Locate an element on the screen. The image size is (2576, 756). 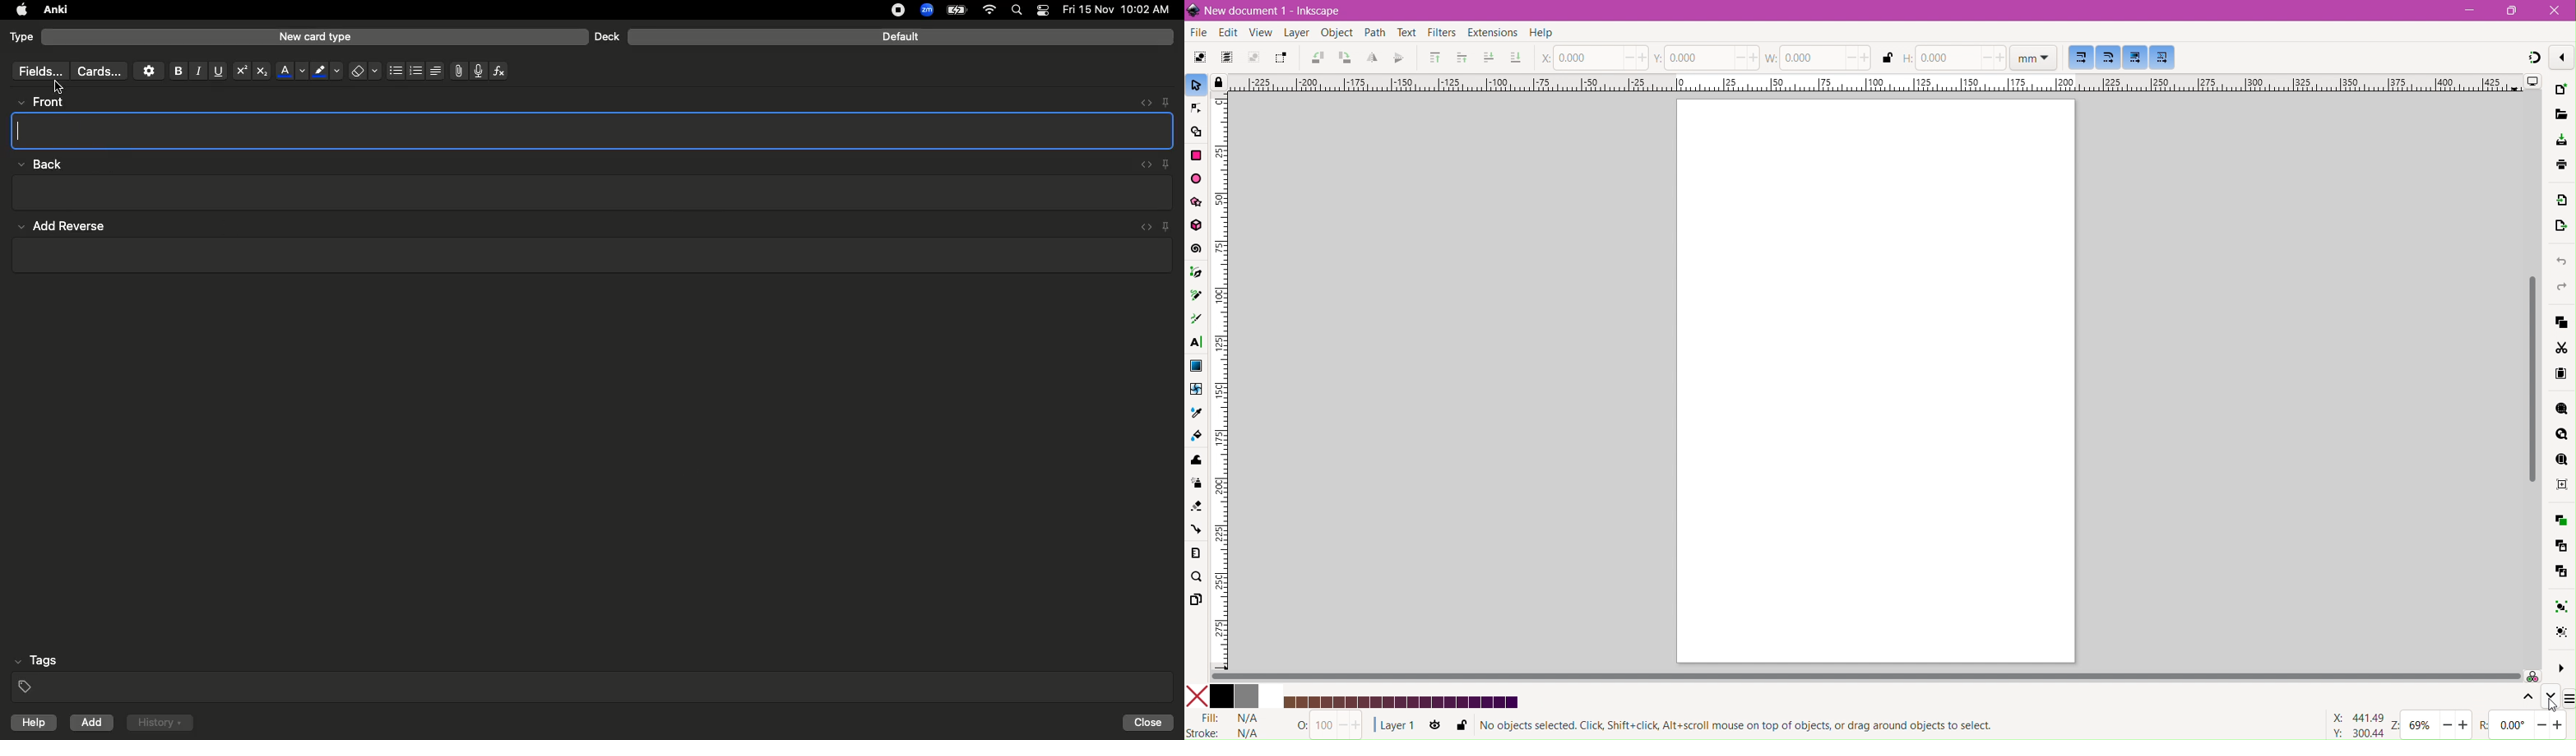
Charge is located at coordinates (956, 10).